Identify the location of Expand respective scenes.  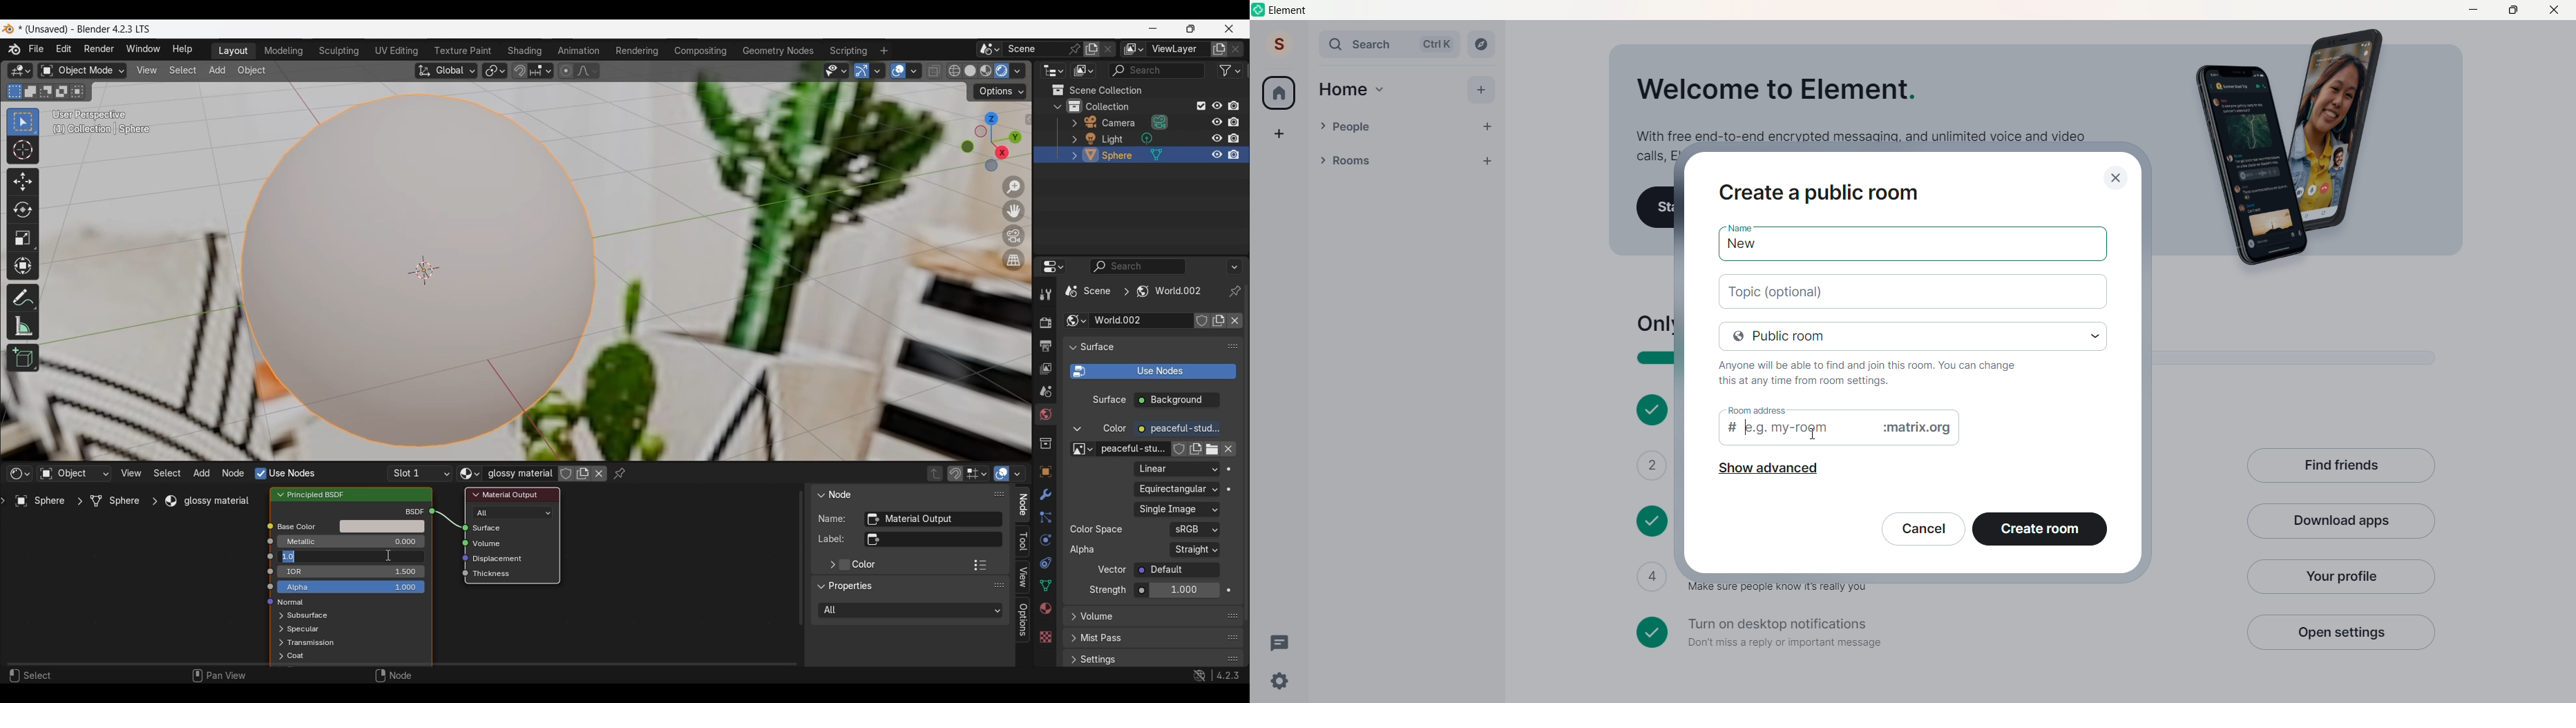
(1070, 125).